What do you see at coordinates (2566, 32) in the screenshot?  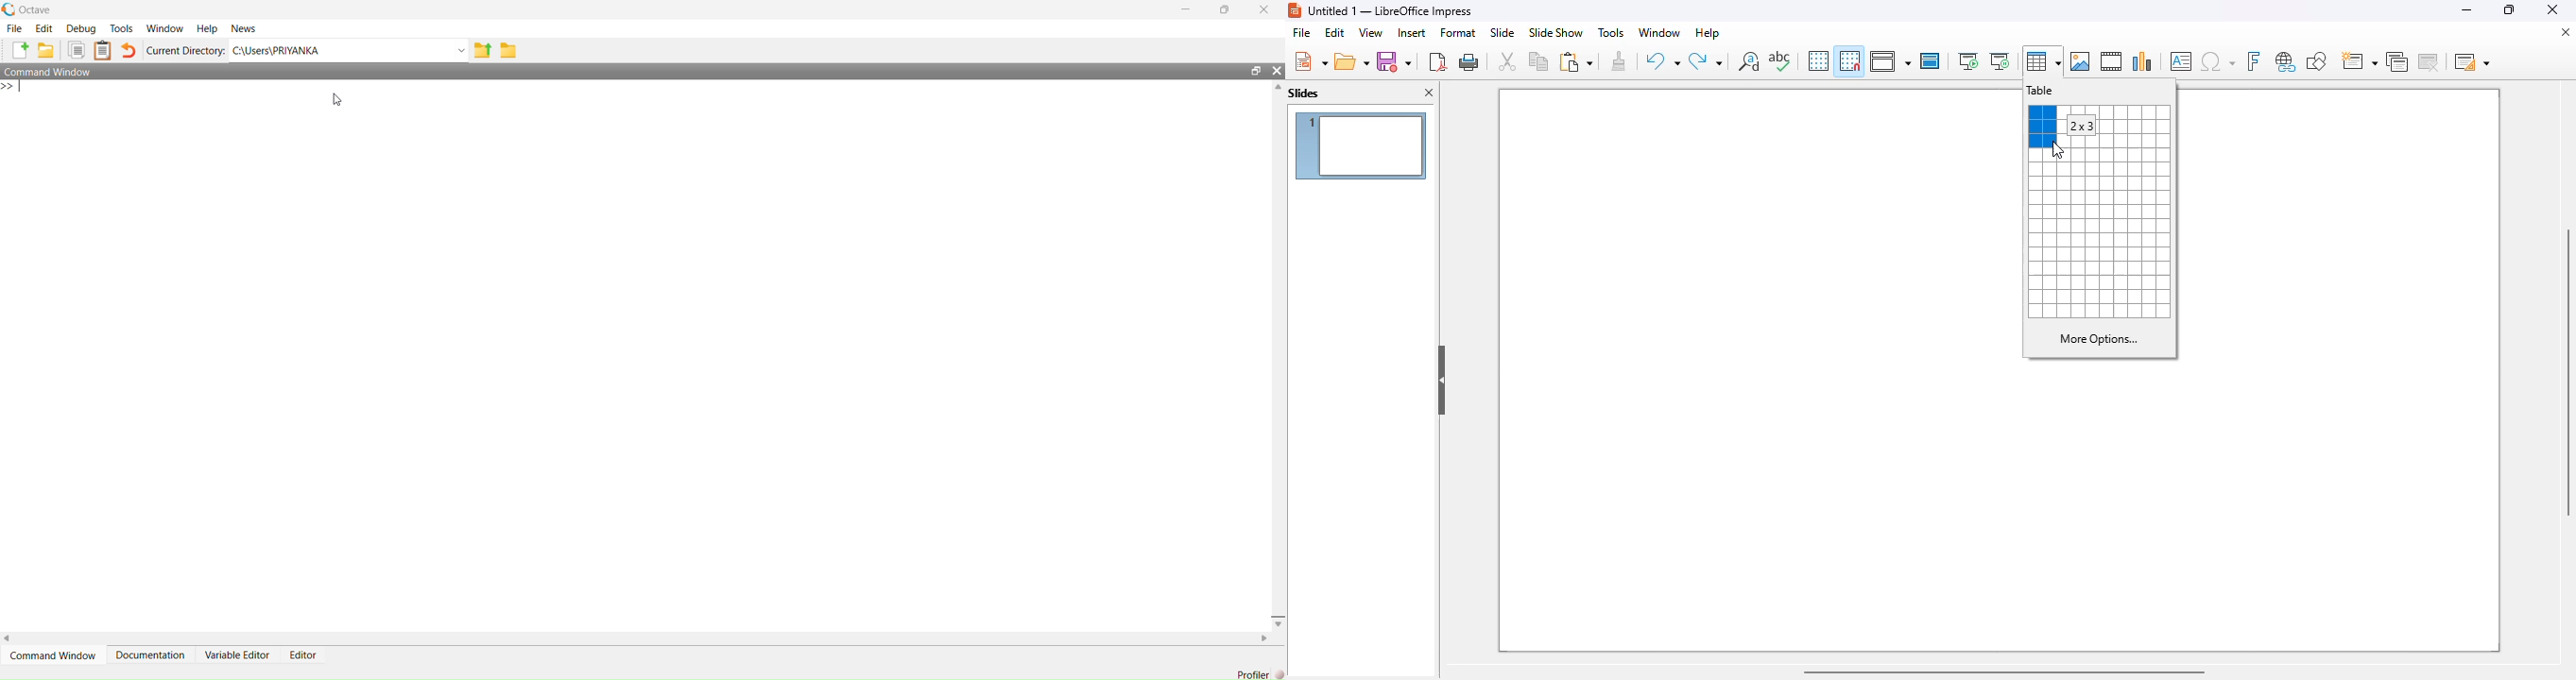 I see `close document` at bounding box center [2566, 32].